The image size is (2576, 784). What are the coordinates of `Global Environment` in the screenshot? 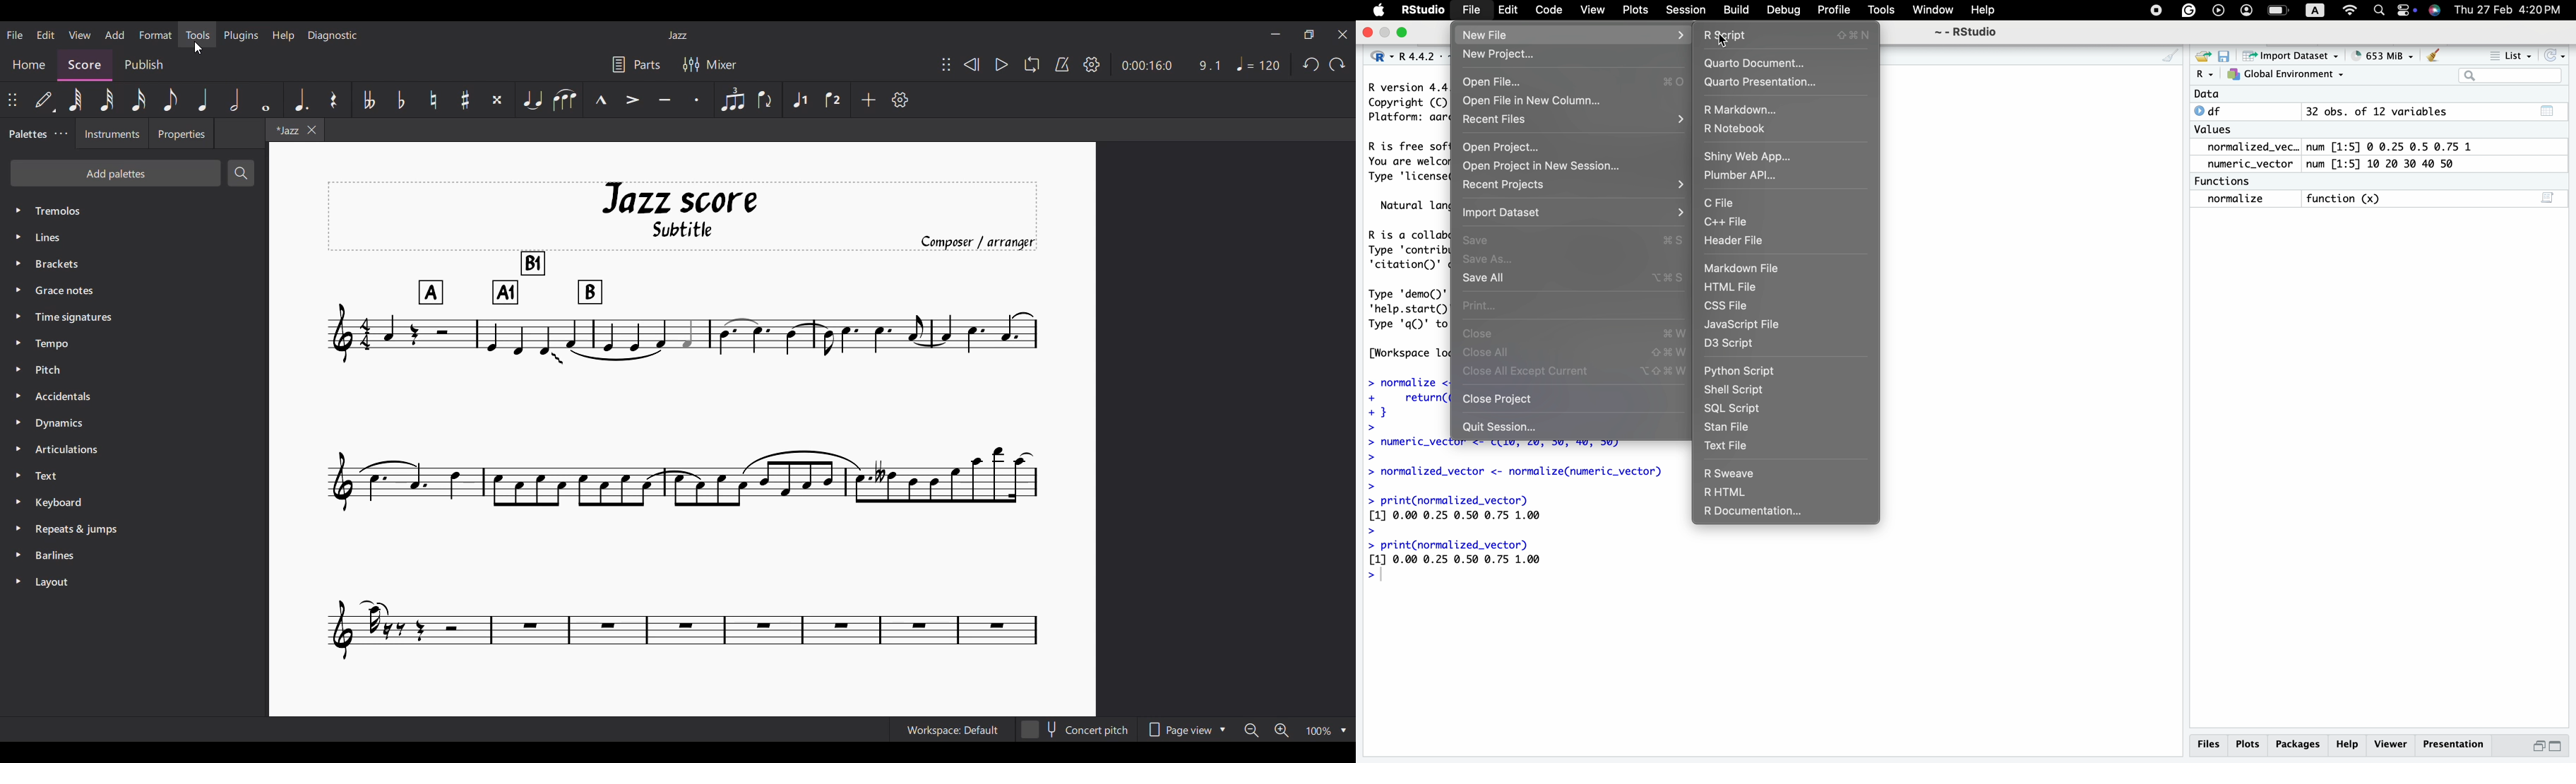 It's located at (2286, 75).